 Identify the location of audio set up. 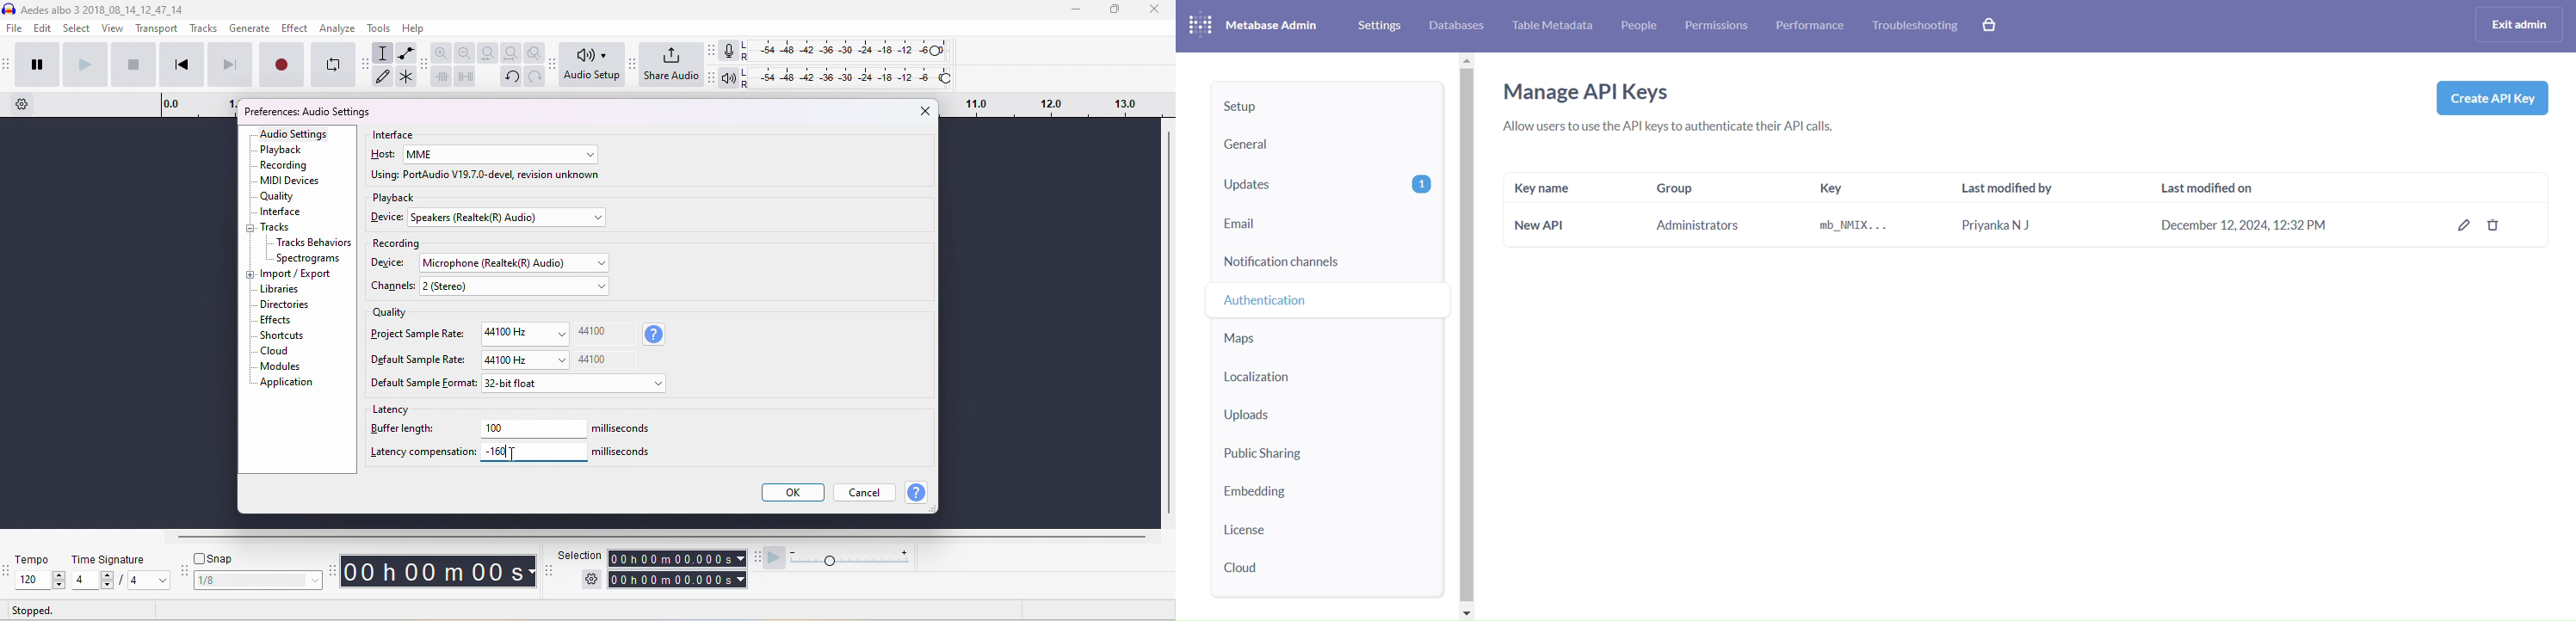
(594, 65).